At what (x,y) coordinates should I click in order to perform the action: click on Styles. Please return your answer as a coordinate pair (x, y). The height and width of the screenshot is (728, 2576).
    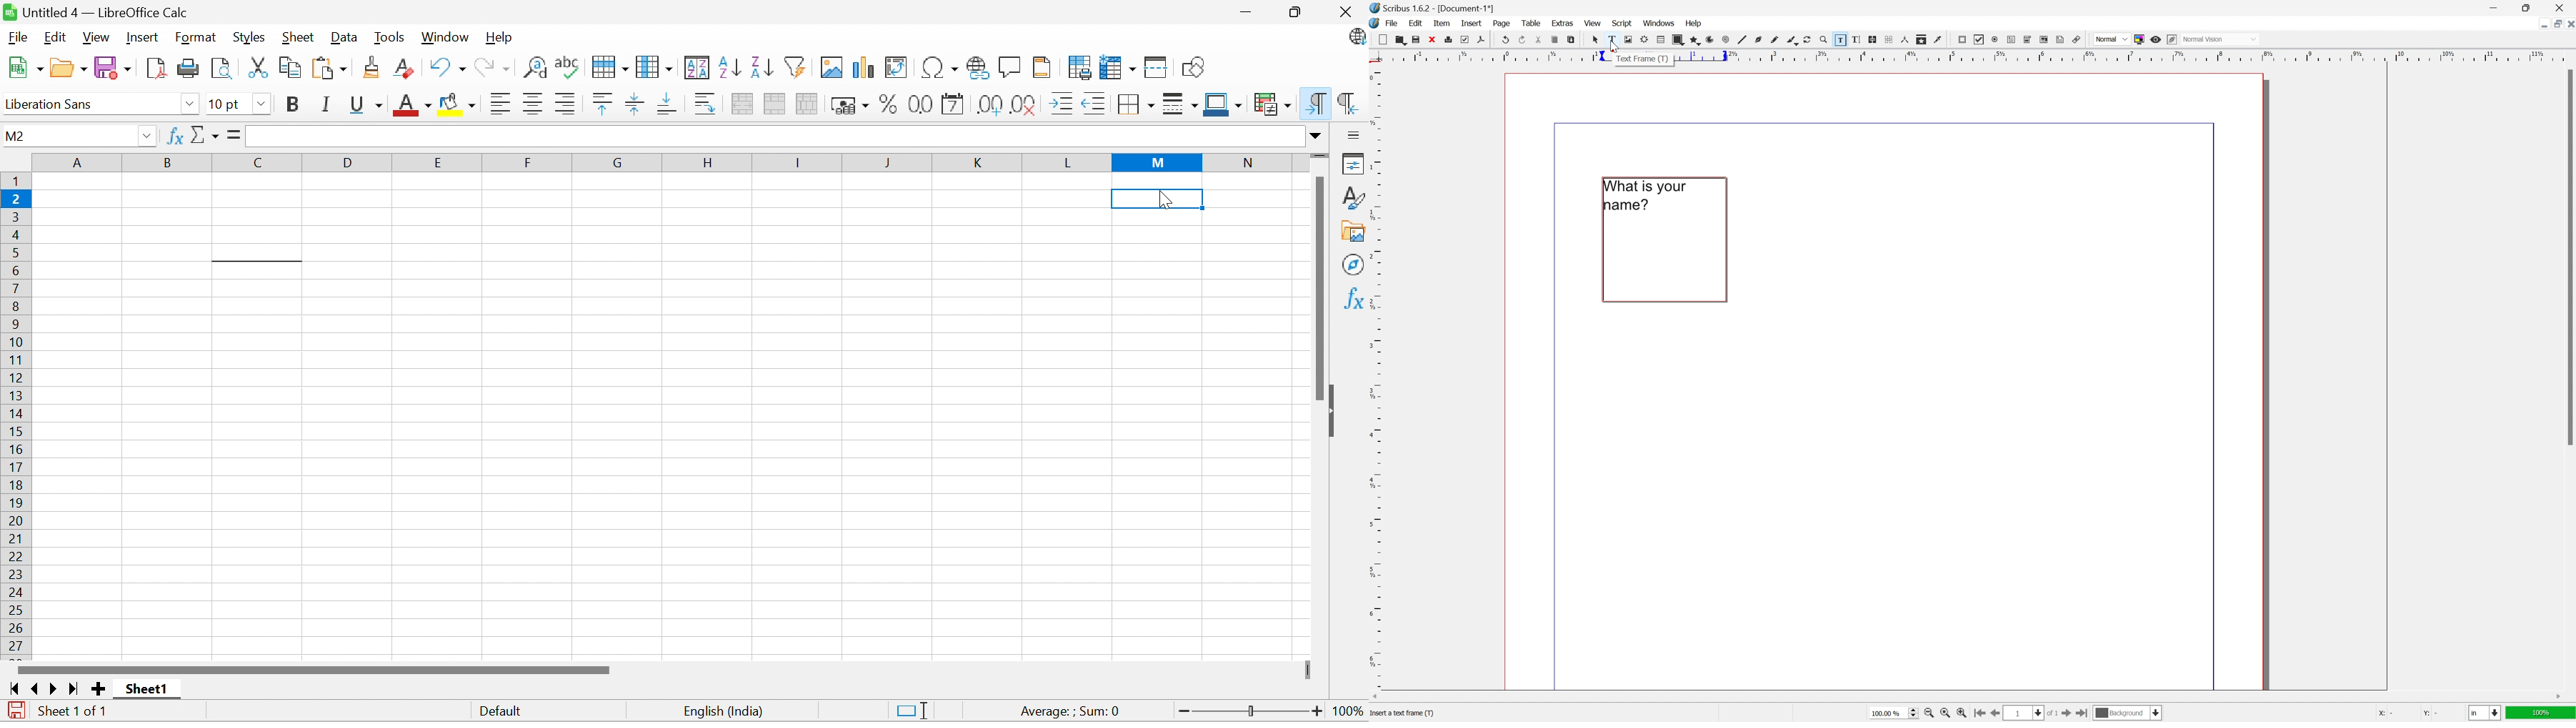
    Looking at the image, I should click on (249, 38).